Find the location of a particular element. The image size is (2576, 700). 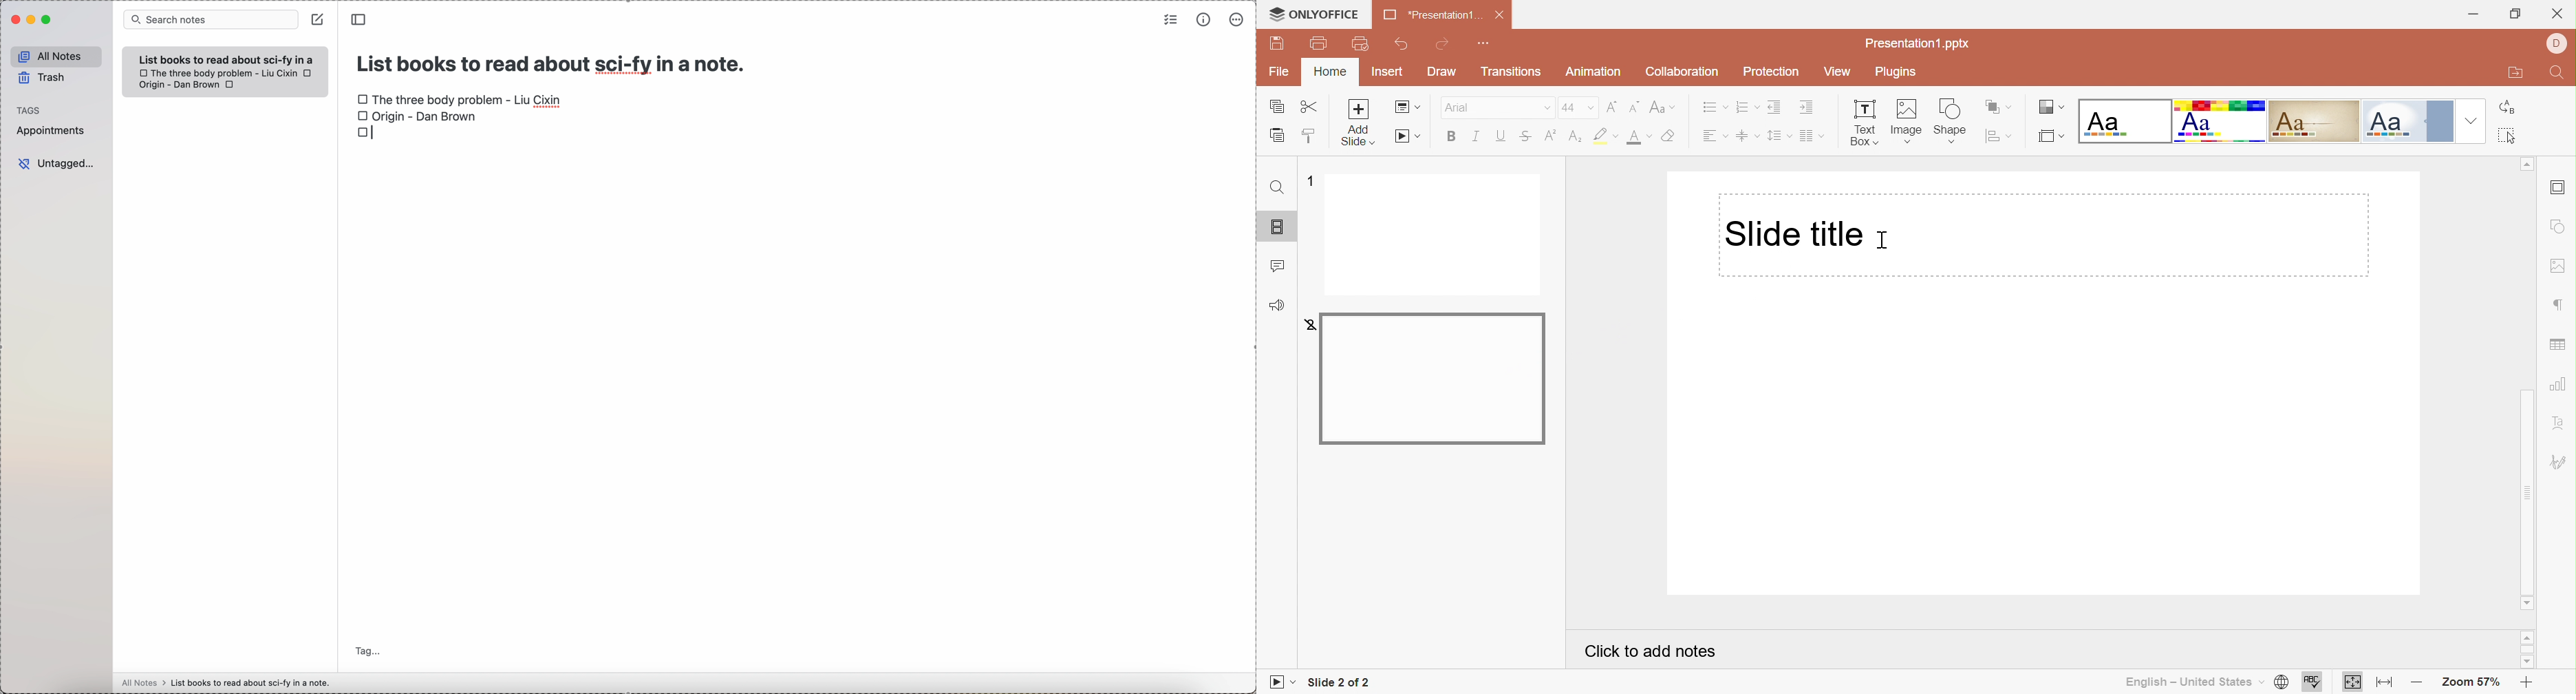

Replace is located at coordinates (2505, 107).